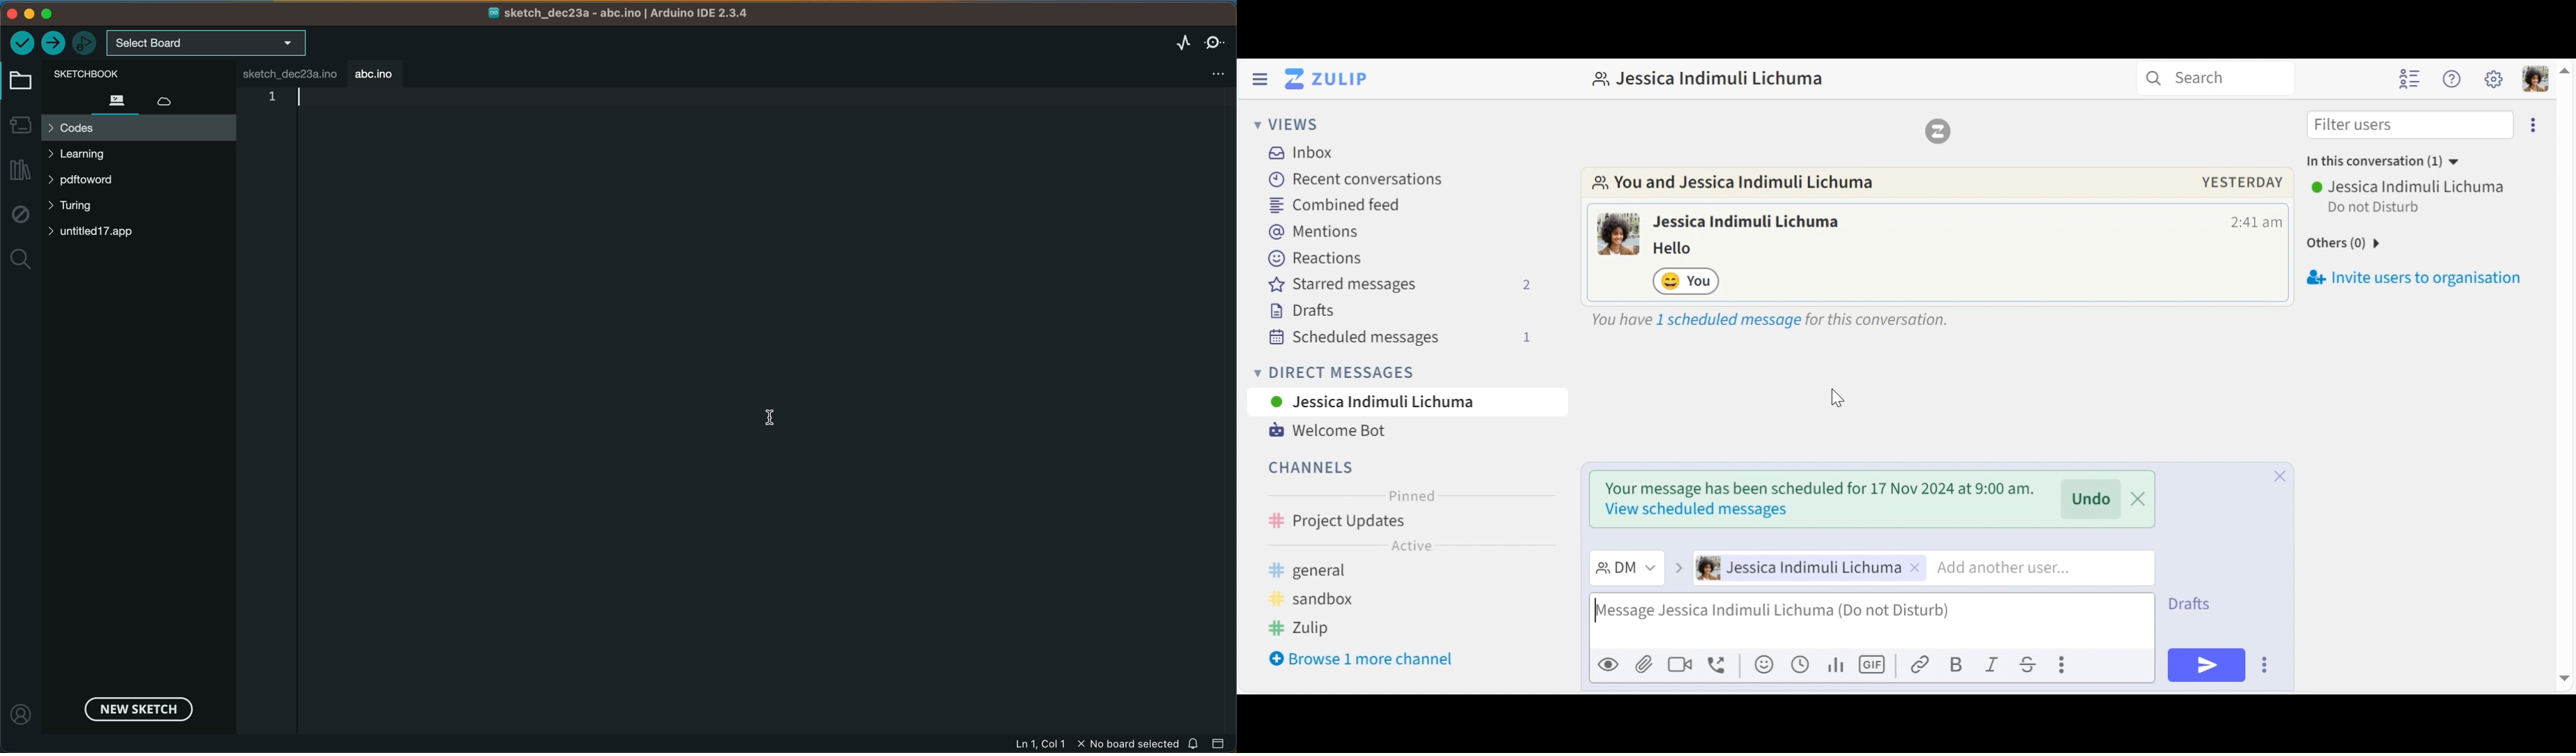  What do you see at coordinates (1688, 280) in the screenshot?
I see `Click to remove emoji reaction` at bounding box center [1688, 280].